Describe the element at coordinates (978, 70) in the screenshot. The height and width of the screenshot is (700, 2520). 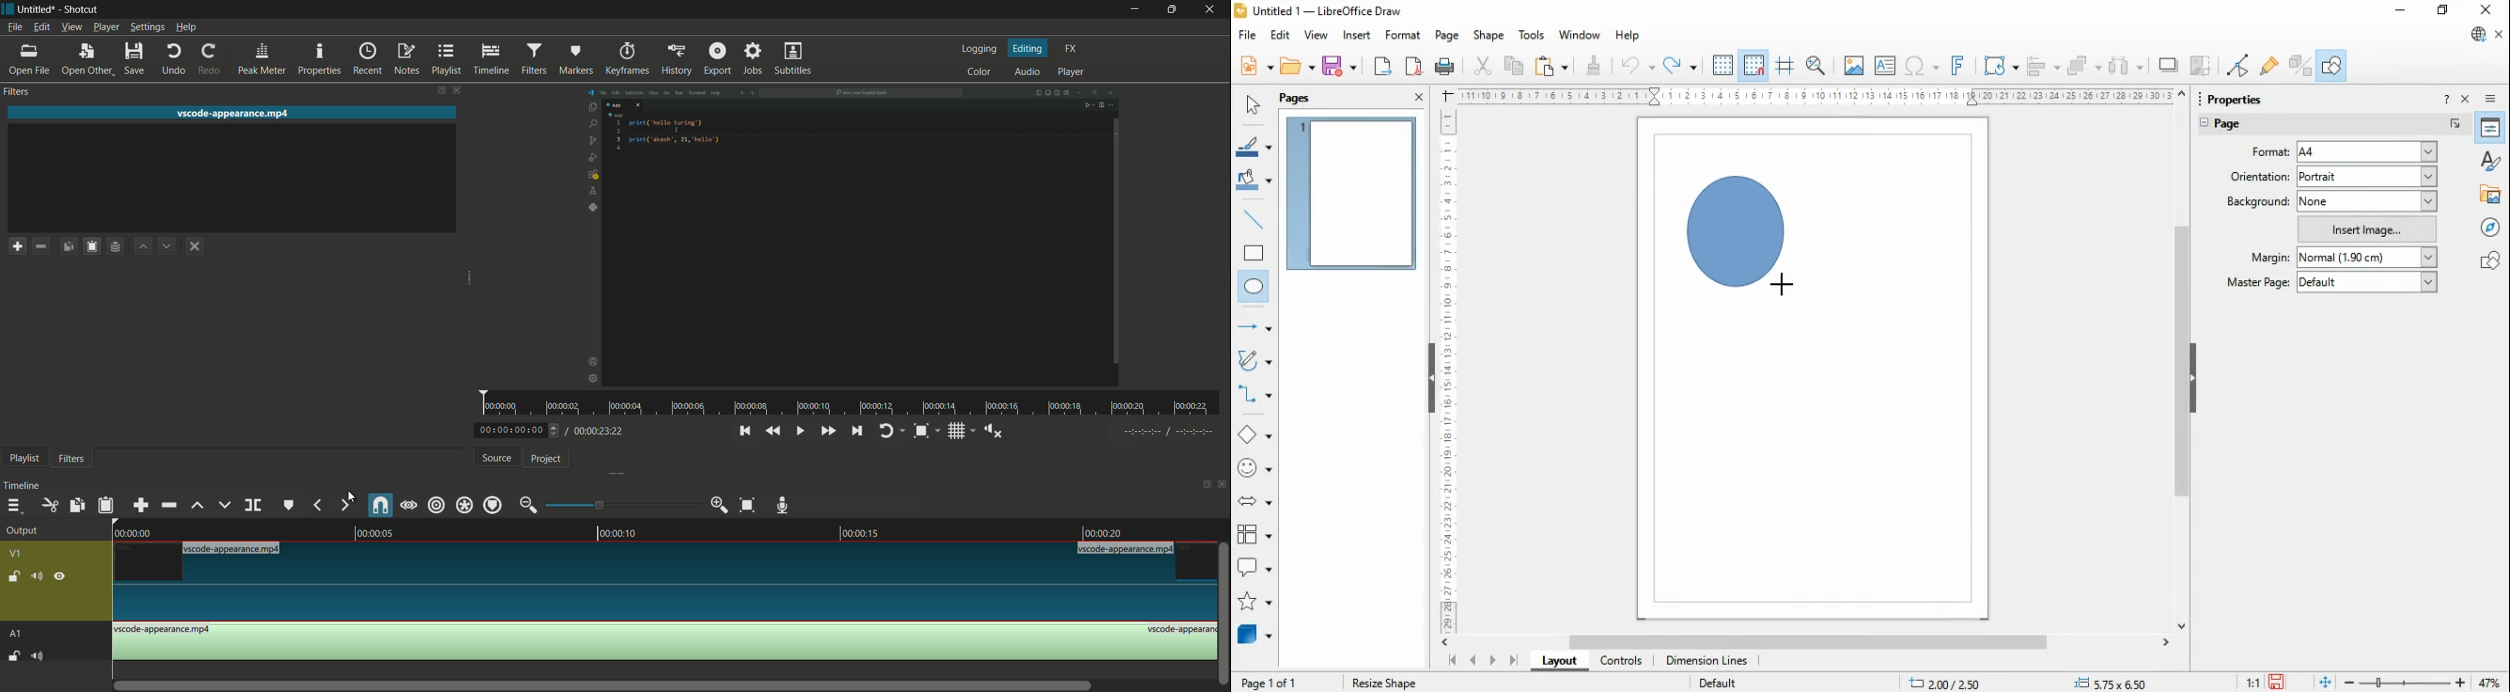
I see `color` at that location.